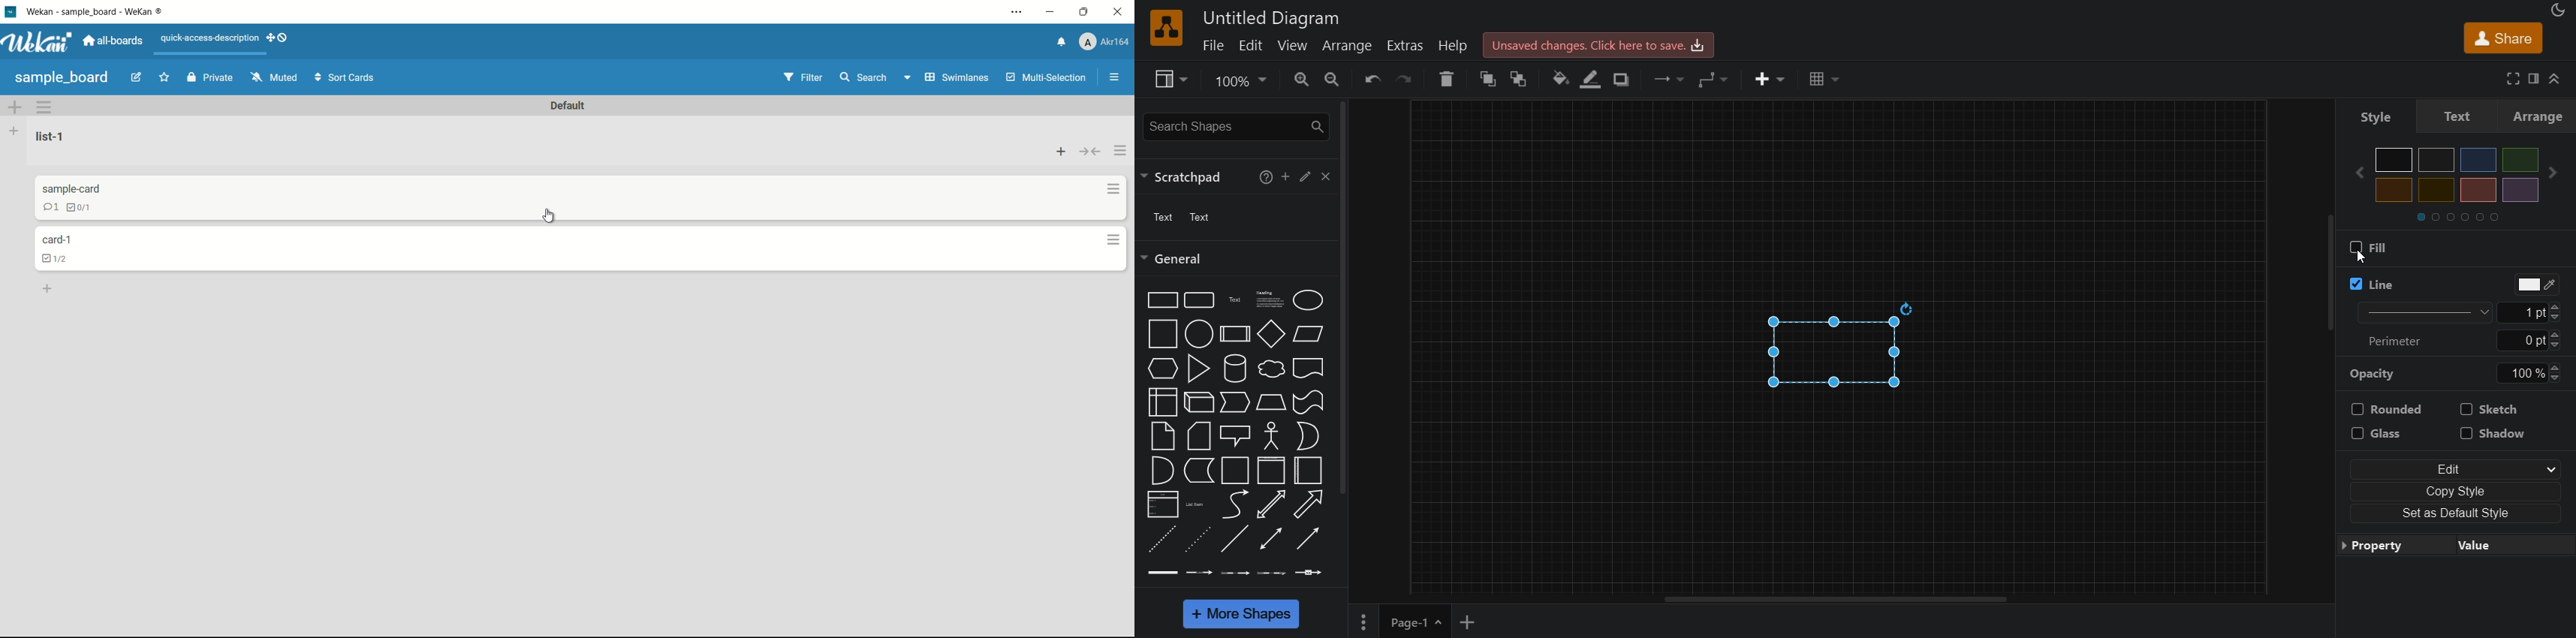  What do you see at coordinates (550, 216) in the screenshot?
I see `cursor` at bounding box center [550, 216].